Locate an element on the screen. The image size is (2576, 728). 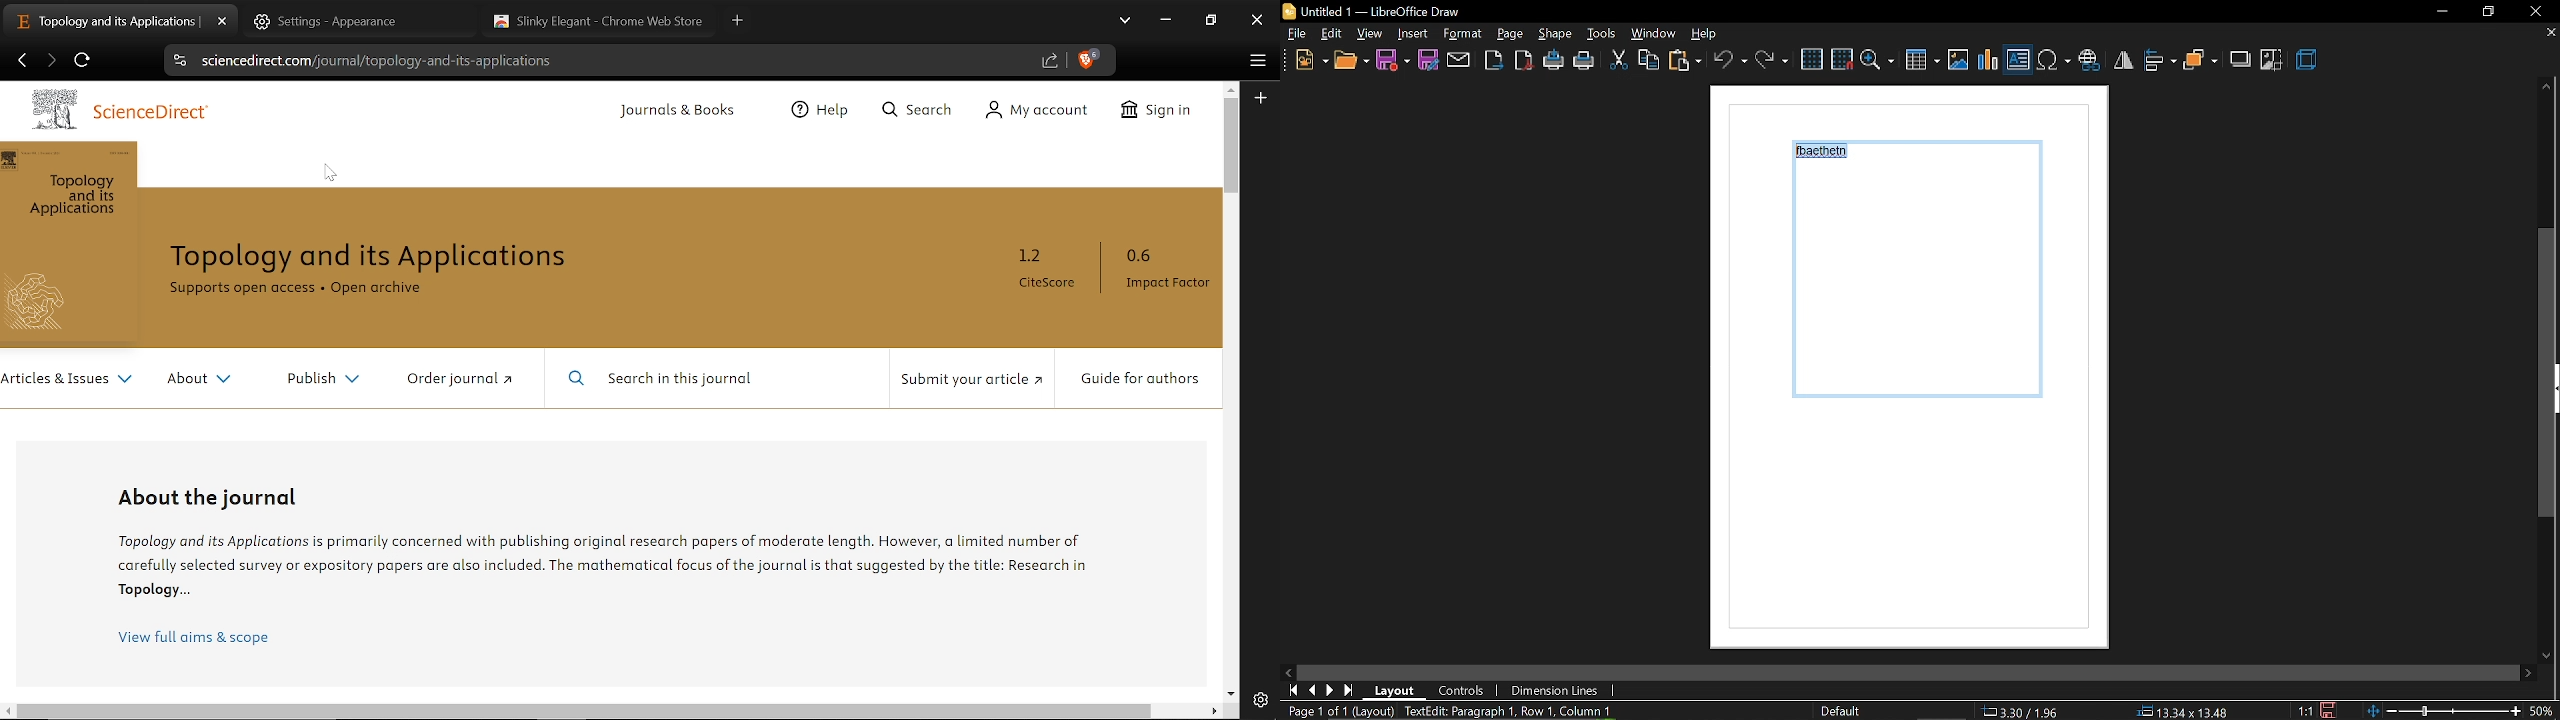
save is located at coordinates (2334, 708).